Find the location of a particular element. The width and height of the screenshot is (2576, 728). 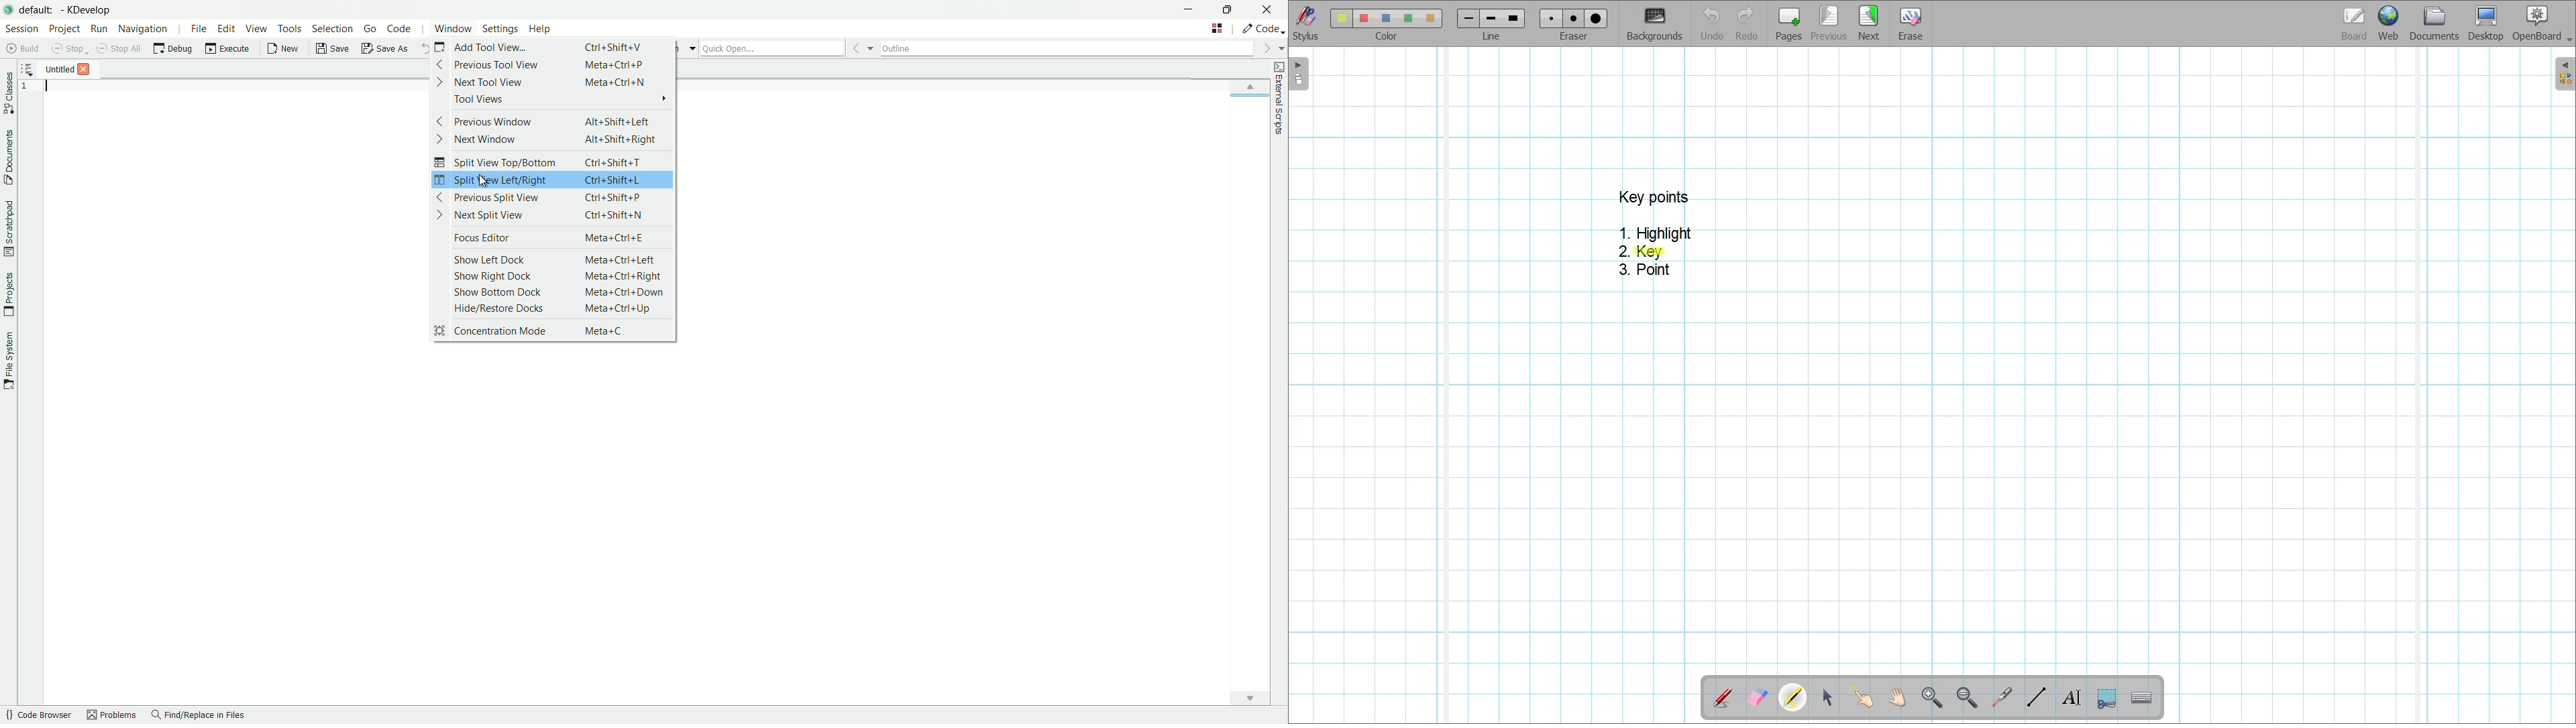

OpenBoard is located at coordinates (2542, 24).